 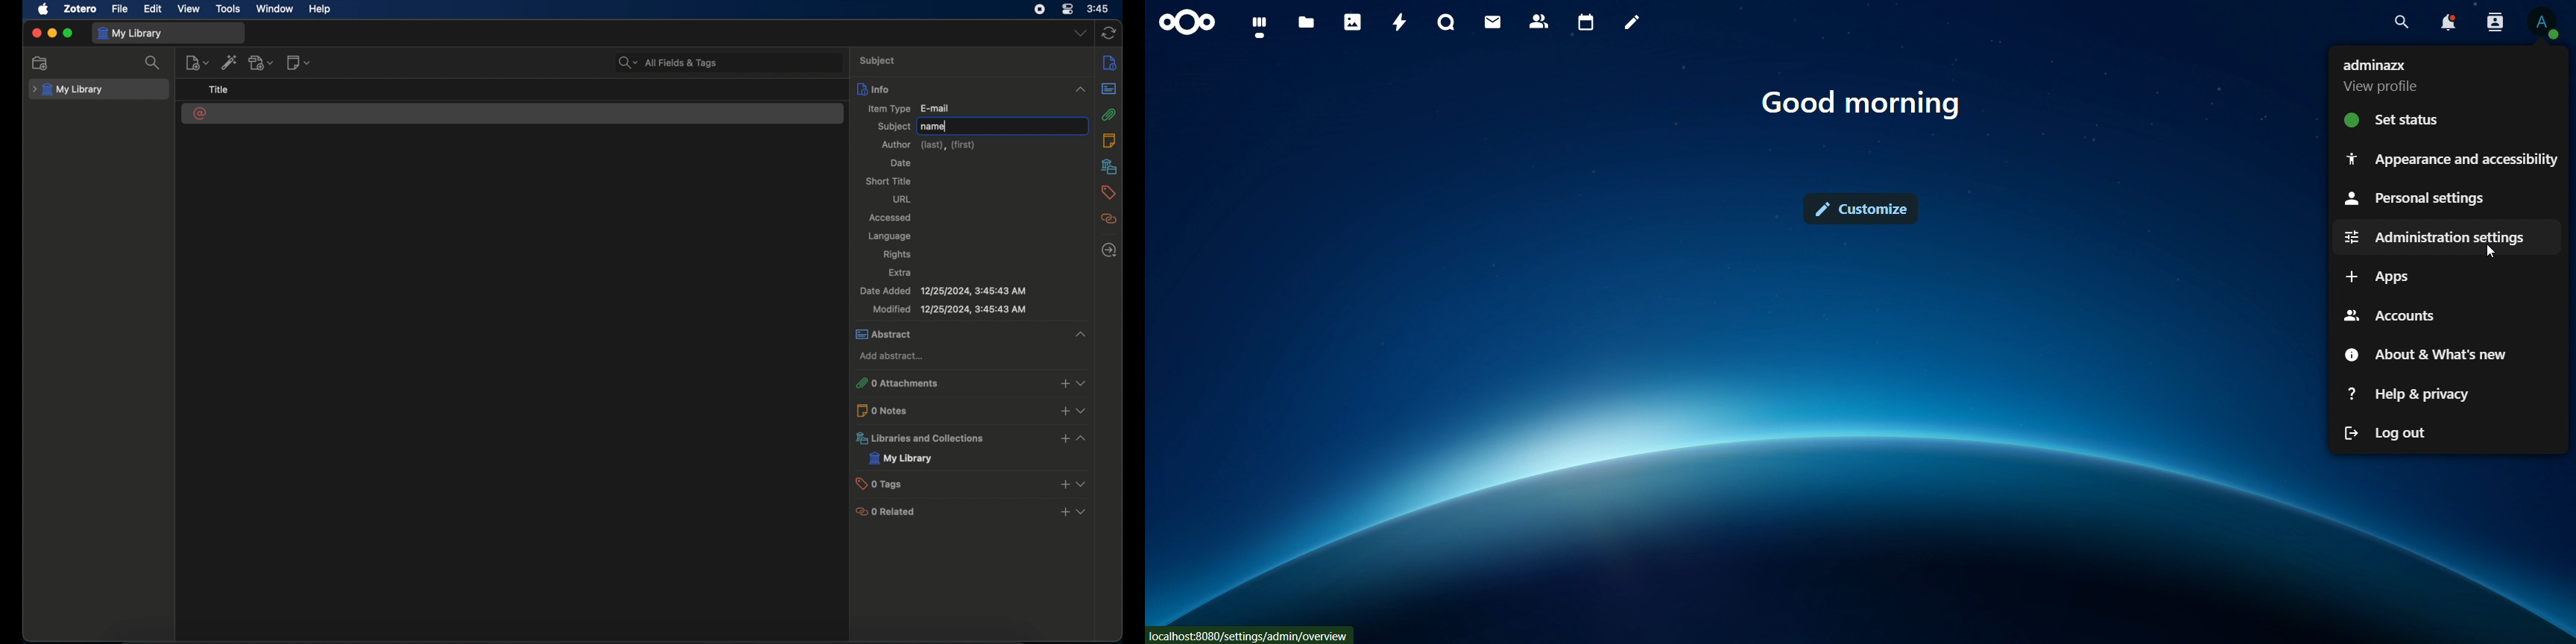 What do you see at coordinates (888, 236) in the screenshot?
I see `language` at bounding box center [888, 236].